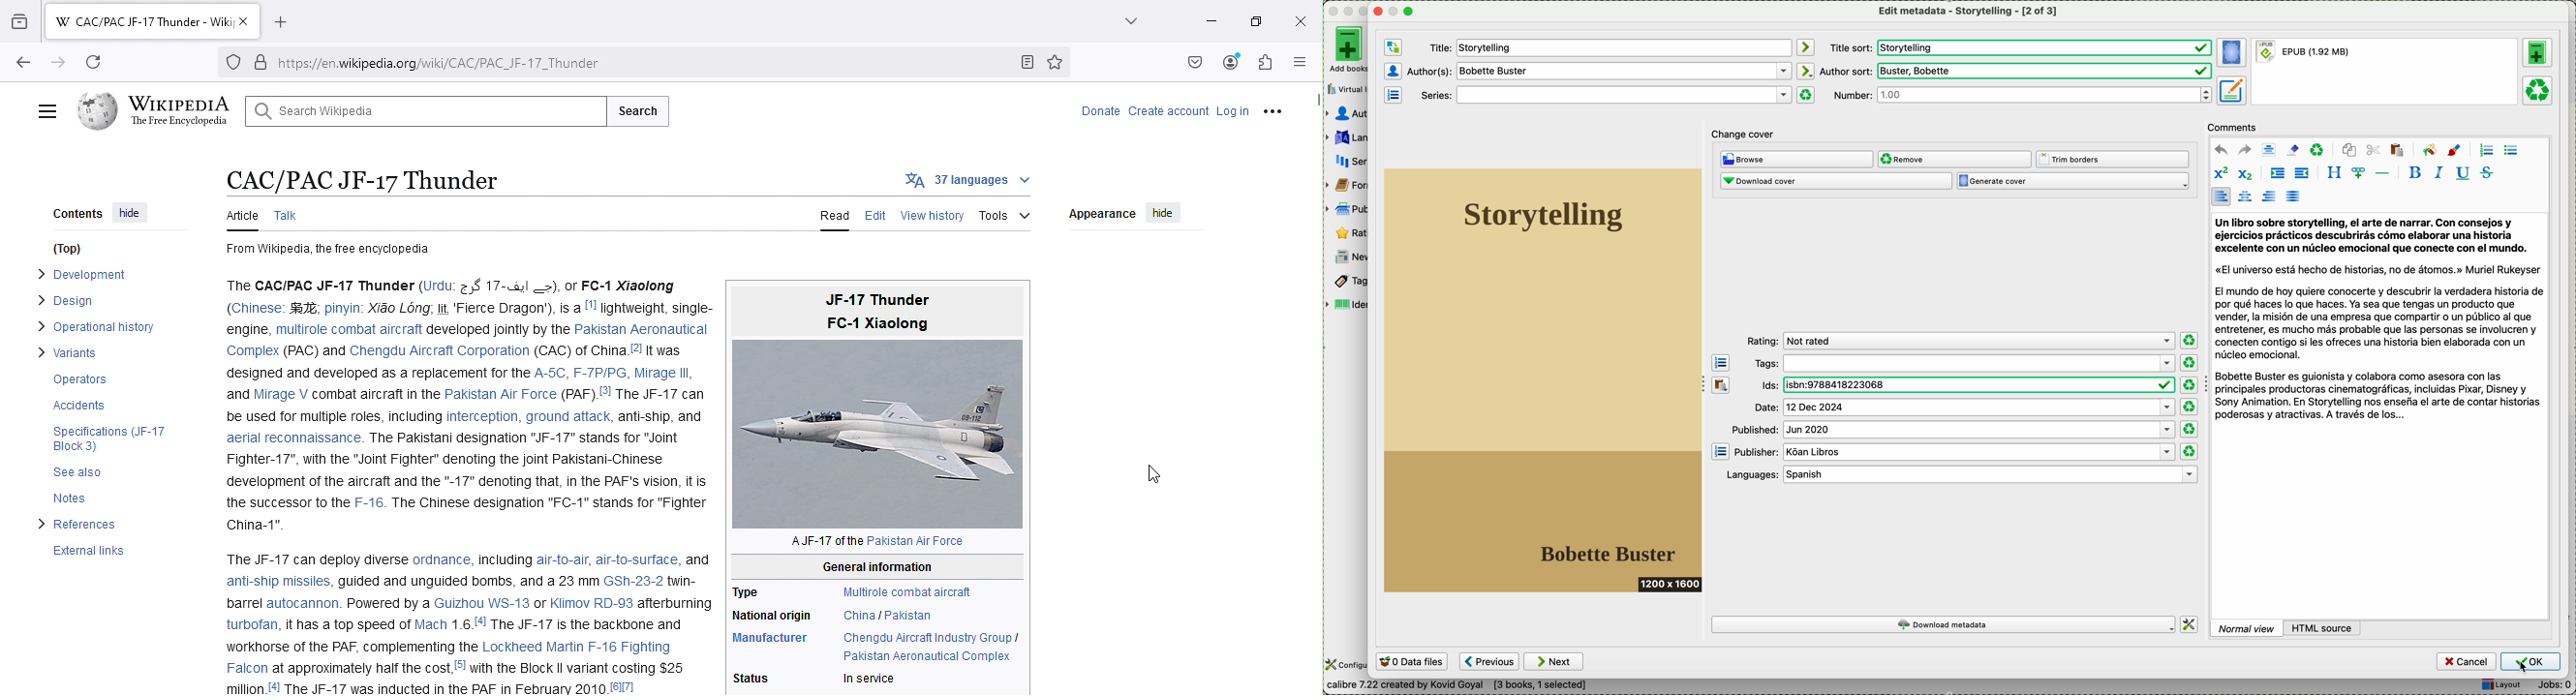  Describe the element at coordinates (2317, 150) in the screenshot. I see `clear` at that location.